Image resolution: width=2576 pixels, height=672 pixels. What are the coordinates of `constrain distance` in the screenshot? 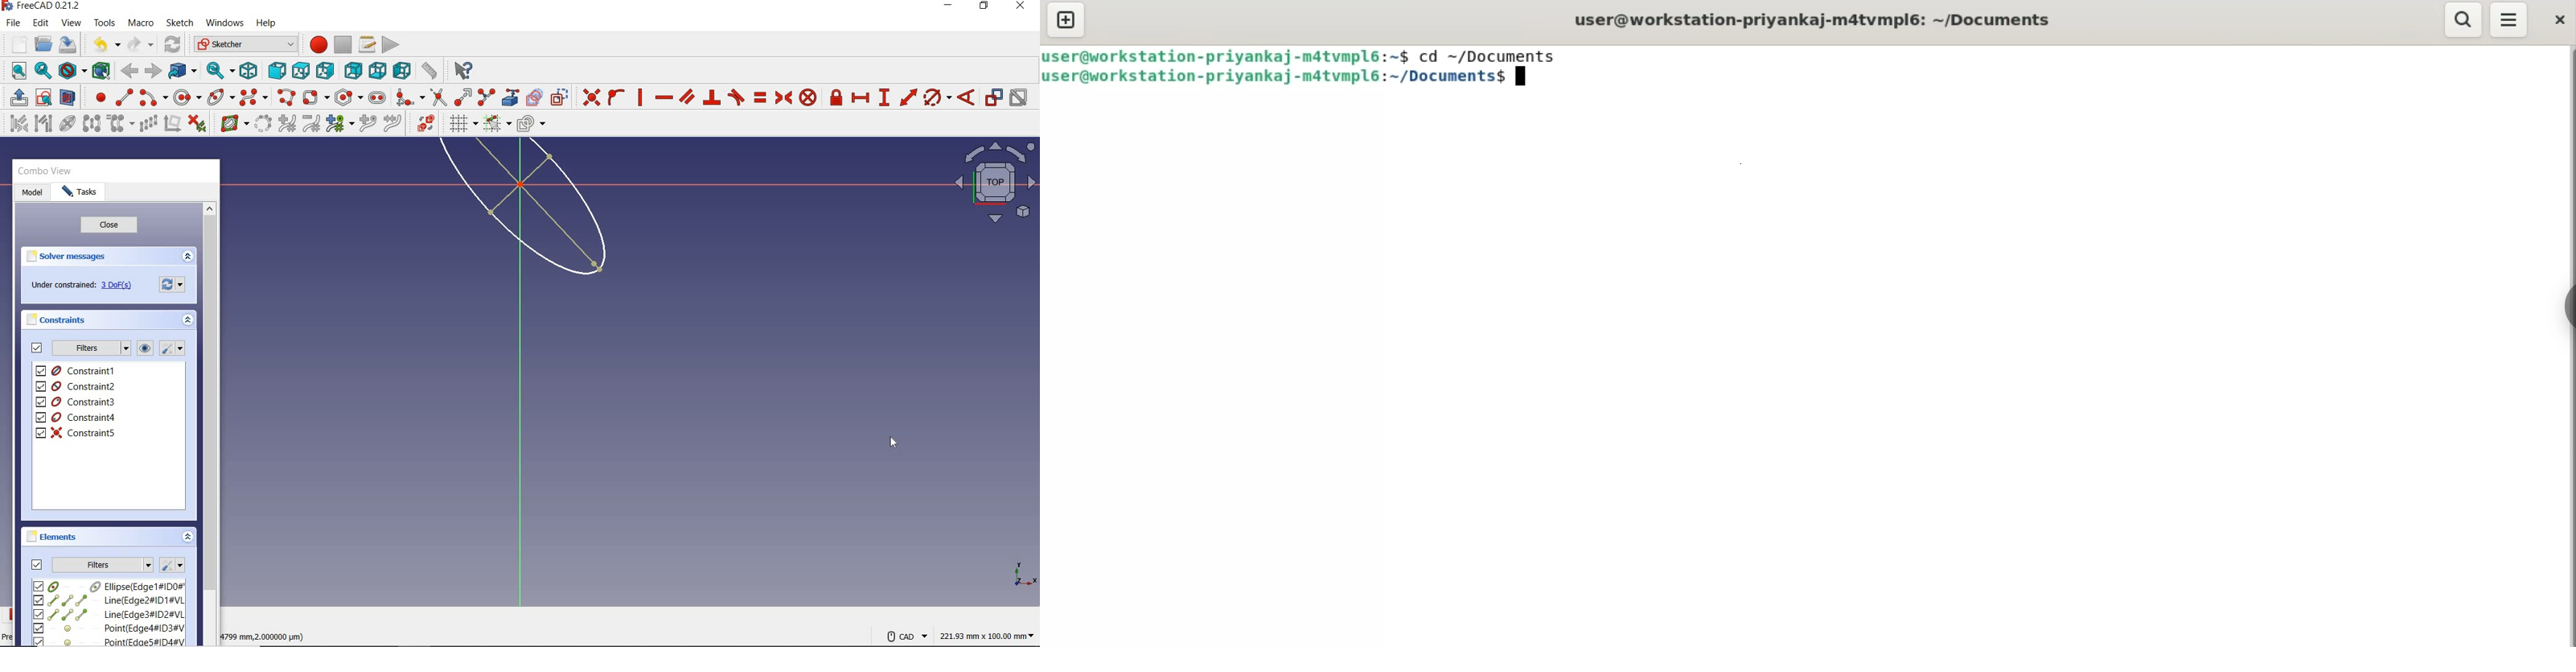 It's located at (909, 96).